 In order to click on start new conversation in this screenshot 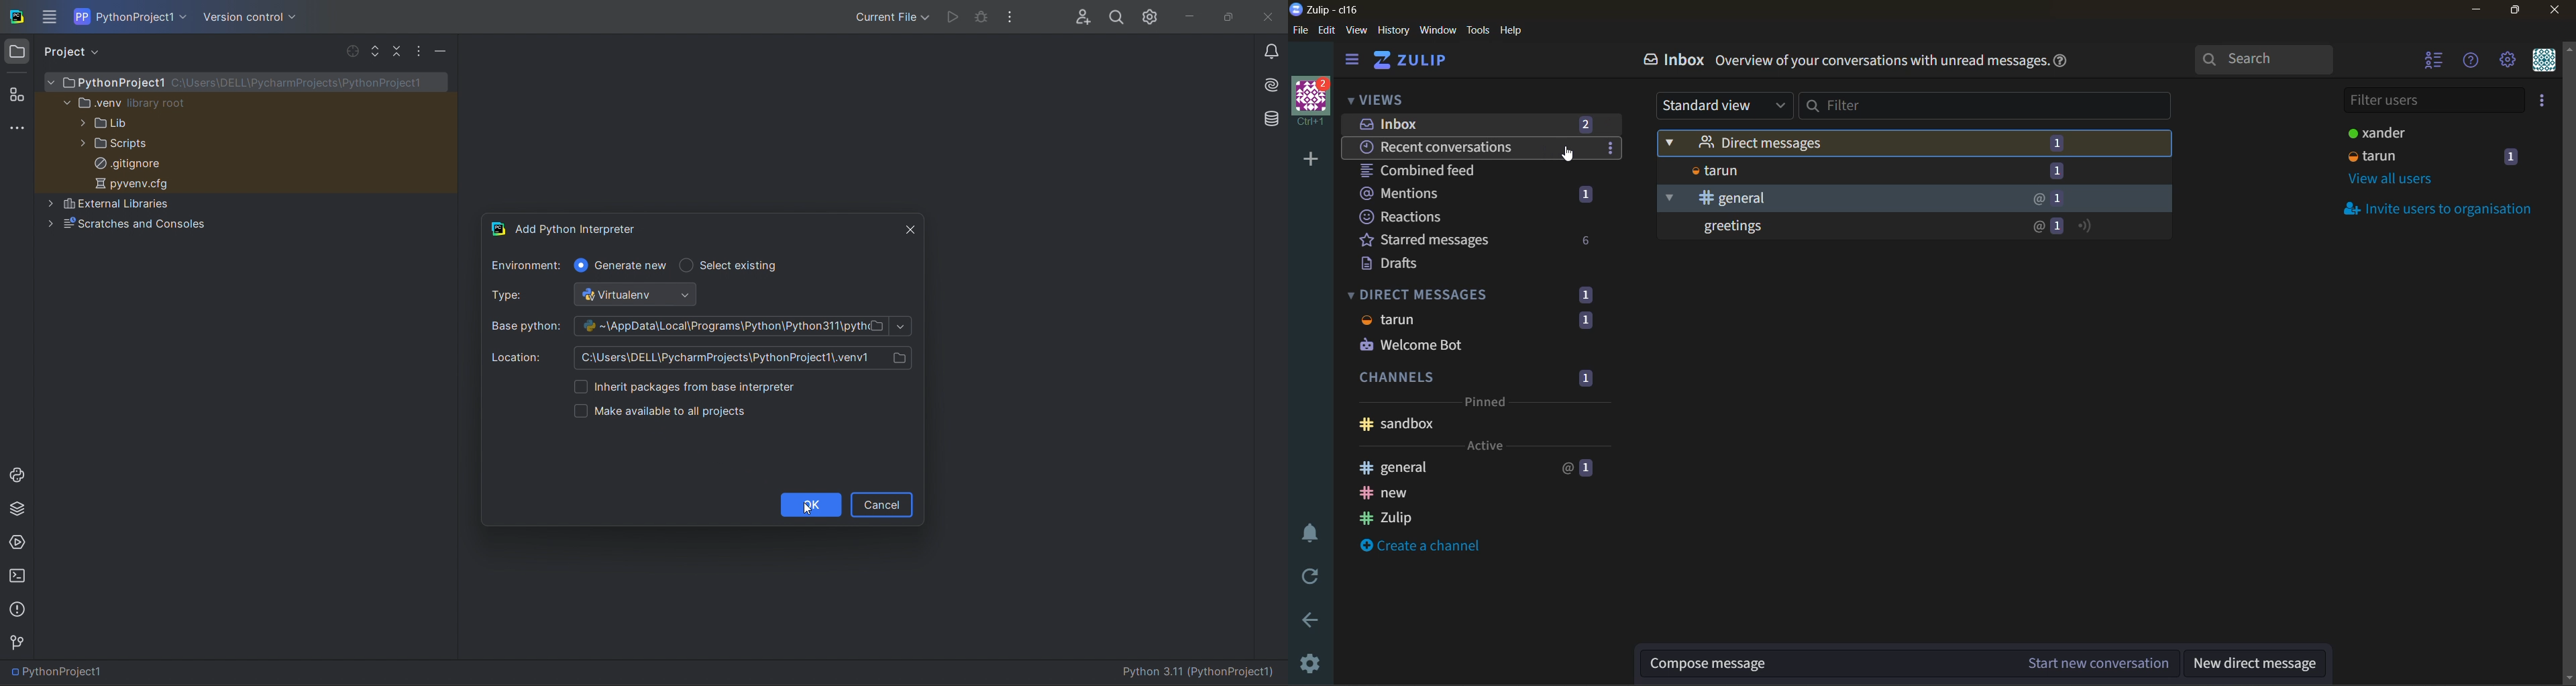, I will do `click(2096, 665)`.